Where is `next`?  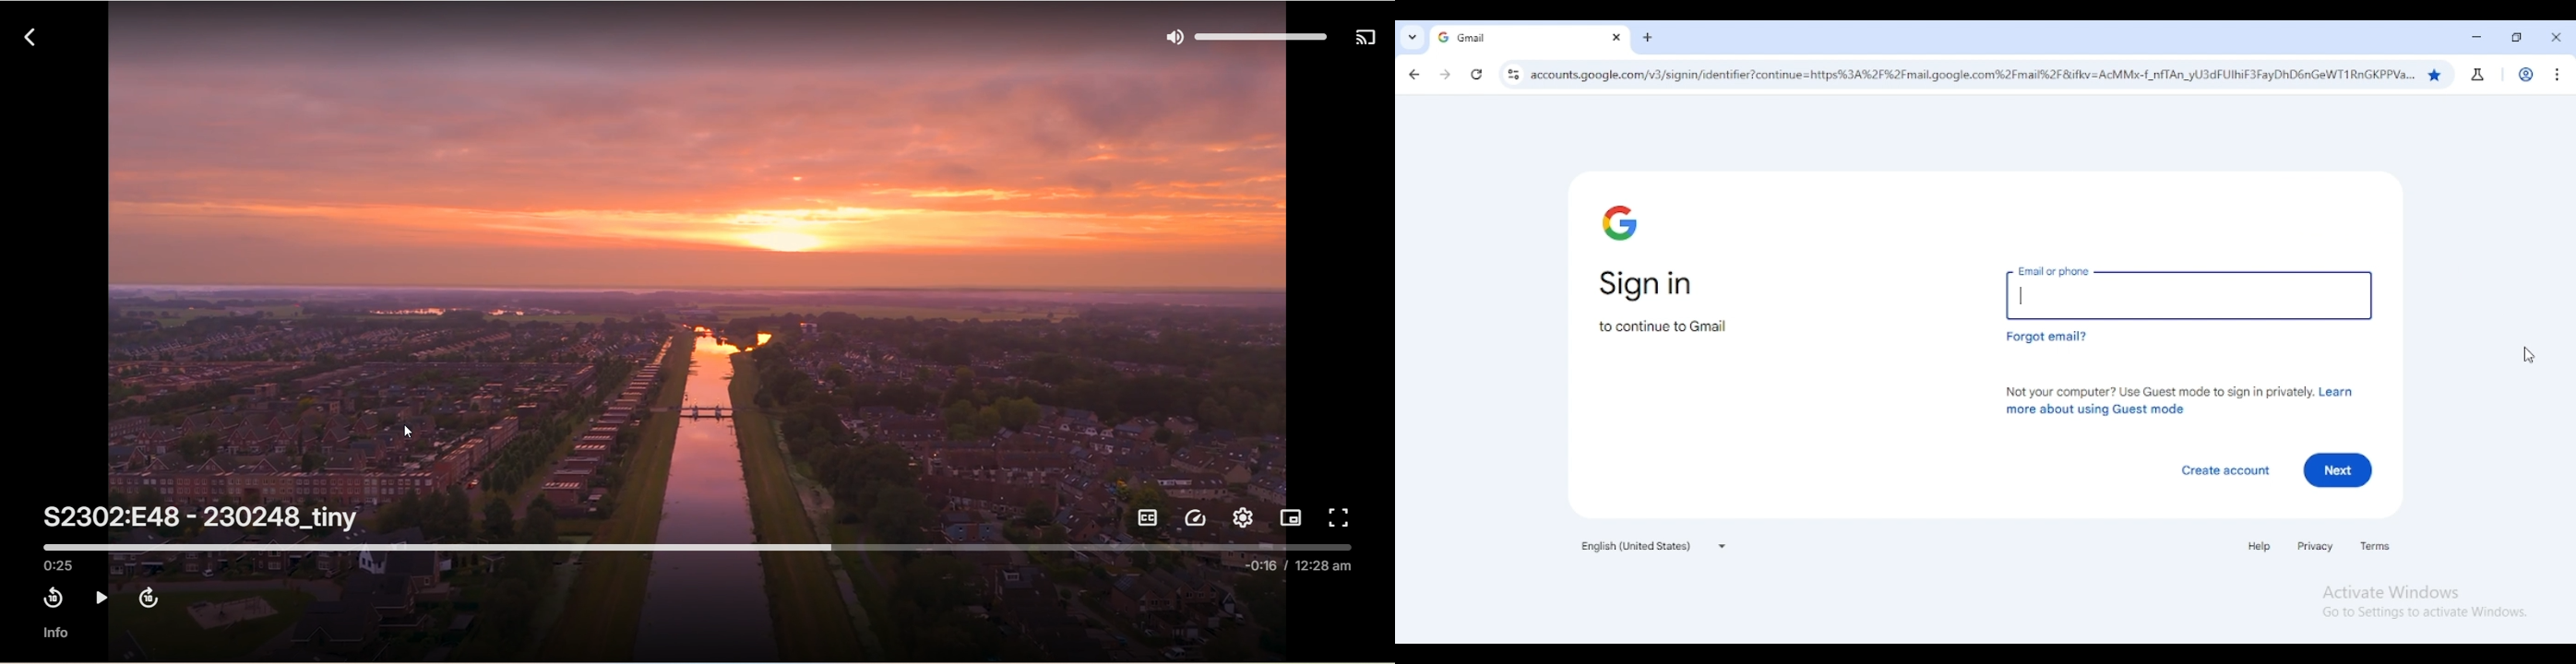 next is located at coordinates (2339, 470).